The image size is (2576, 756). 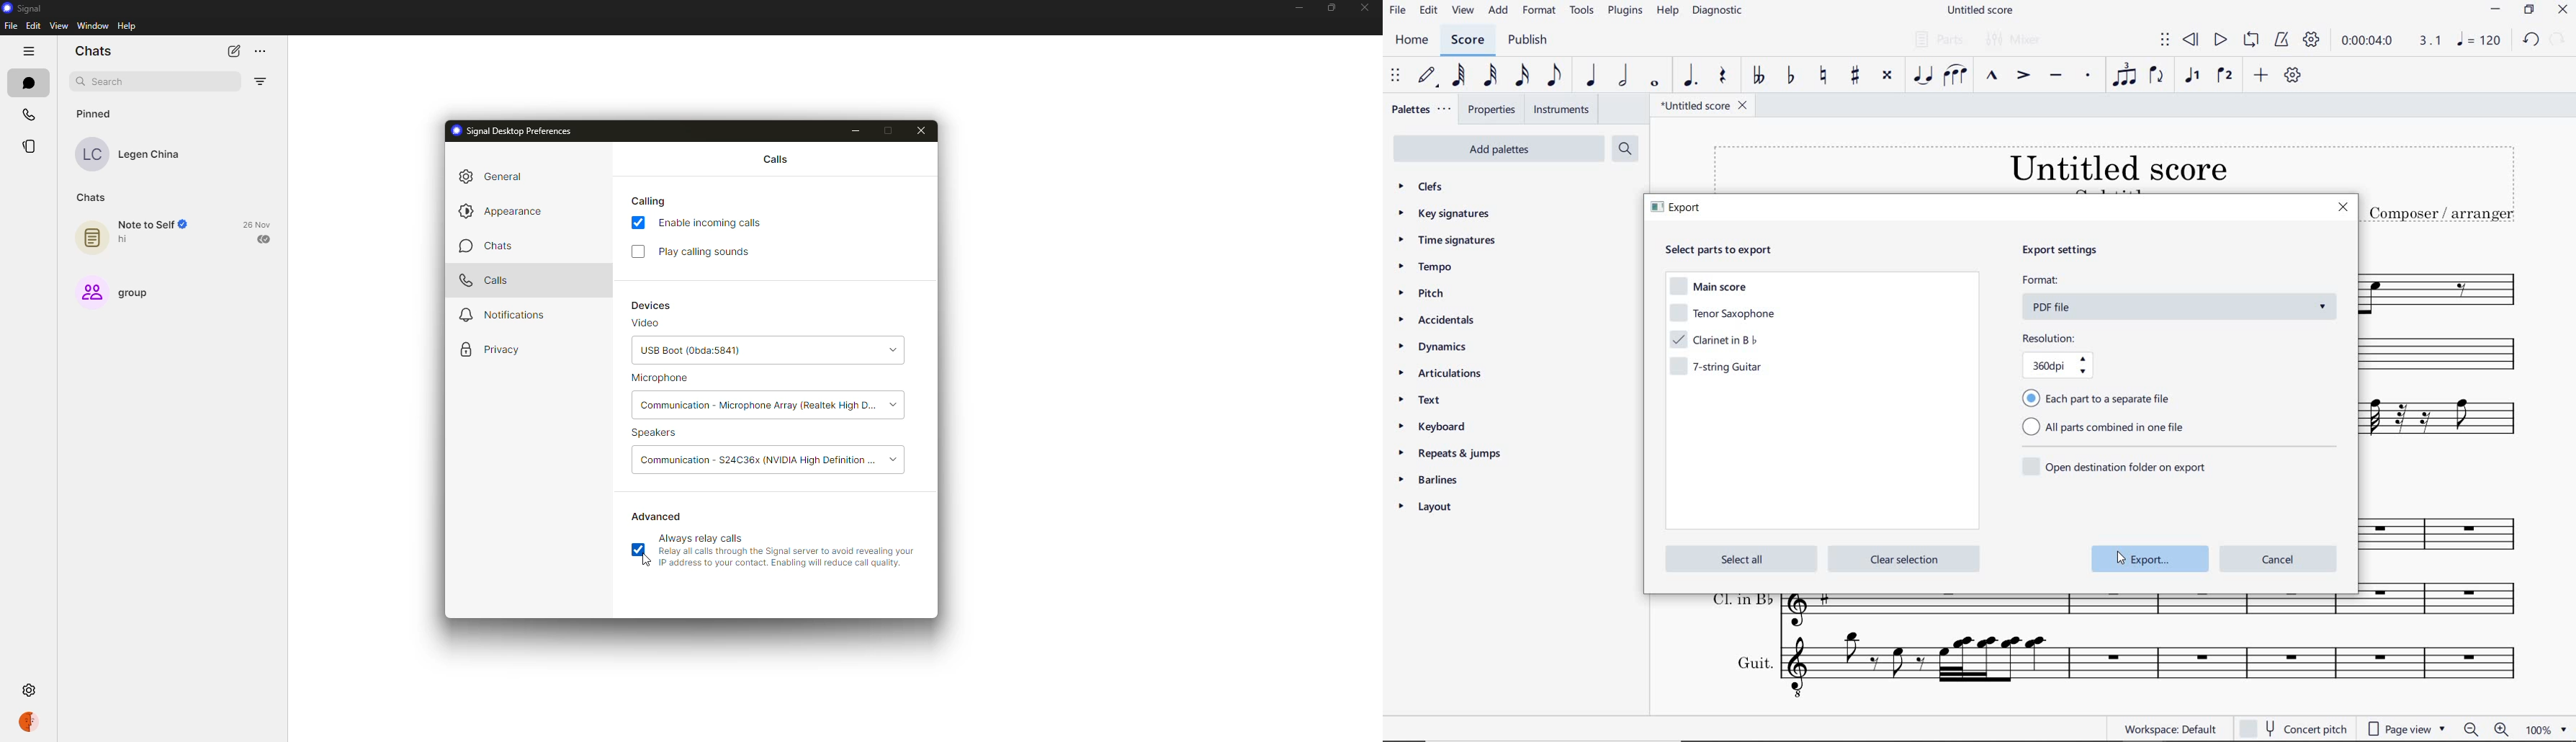 What do you see at coordinates (1856, 77) in the screenshot?
I see `TOGGLE SHARP` at bounding box center [1856, 77].